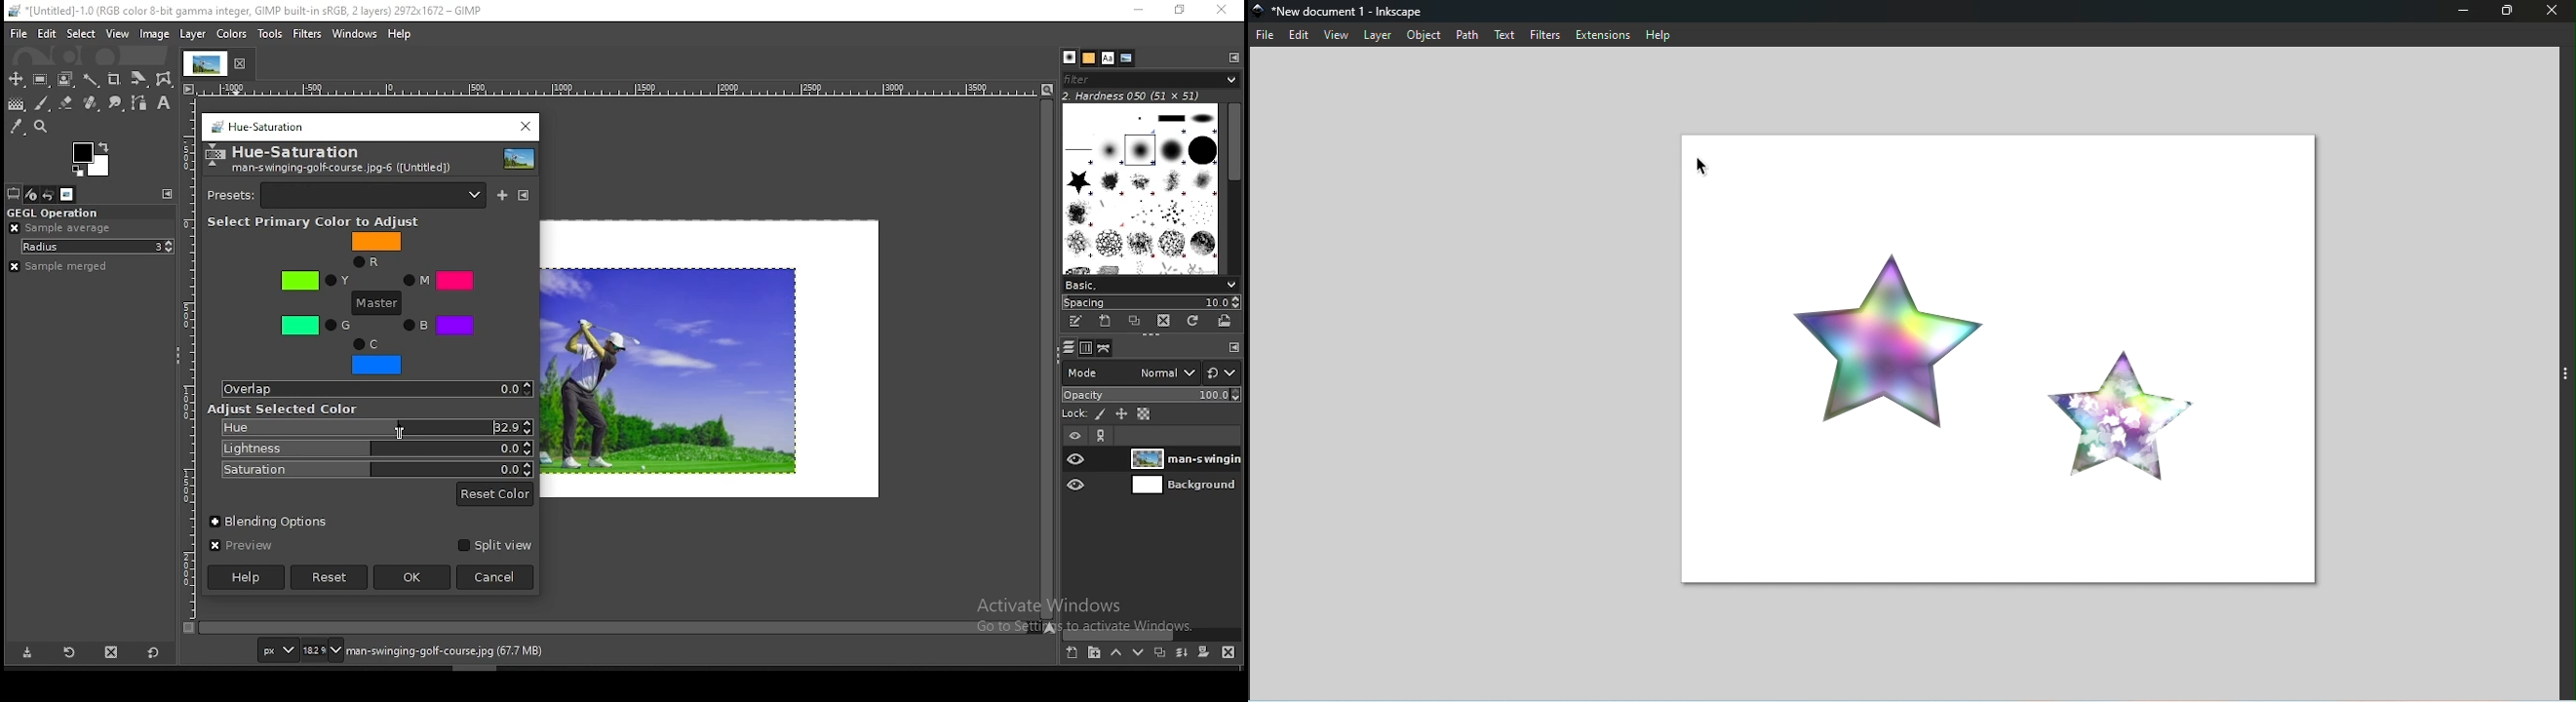  Describe the element at coordinates (323, 221) in the screenshot. I see `select primary color to adjust` at that location.